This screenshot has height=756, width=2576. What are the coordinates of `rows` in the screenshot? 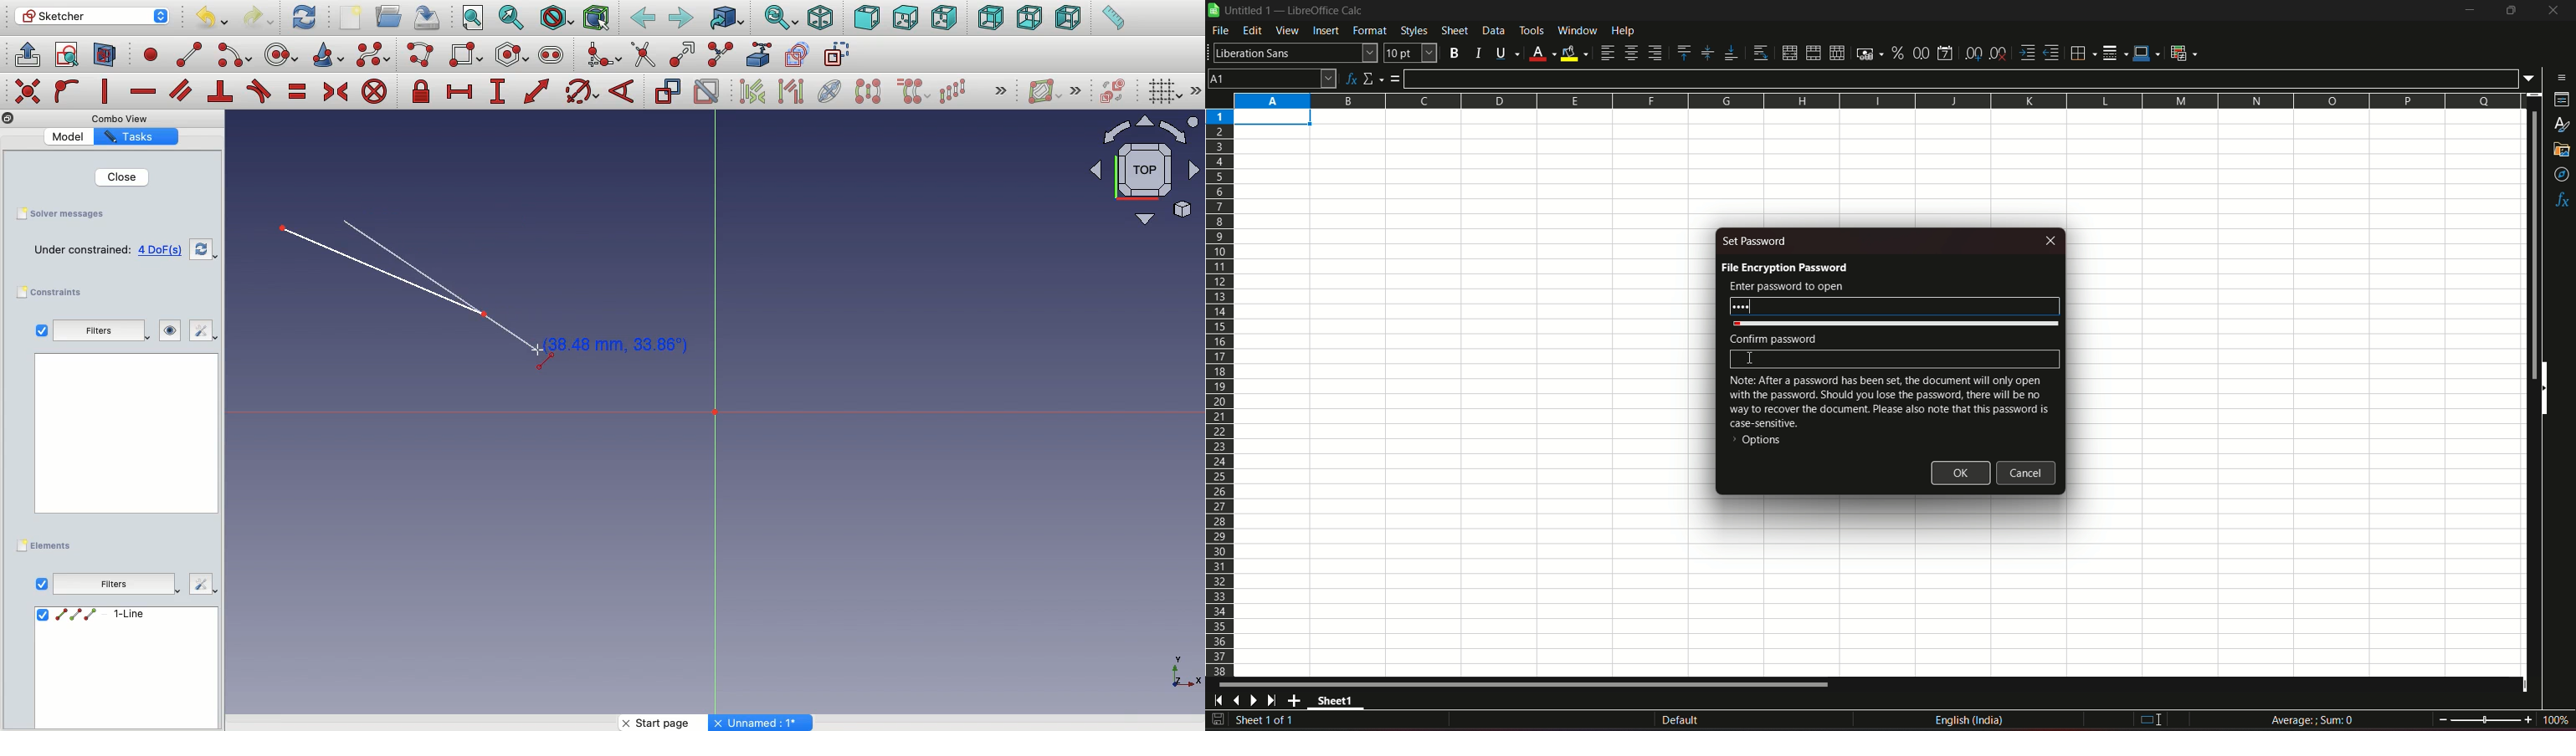 It's located at (1219, 393).